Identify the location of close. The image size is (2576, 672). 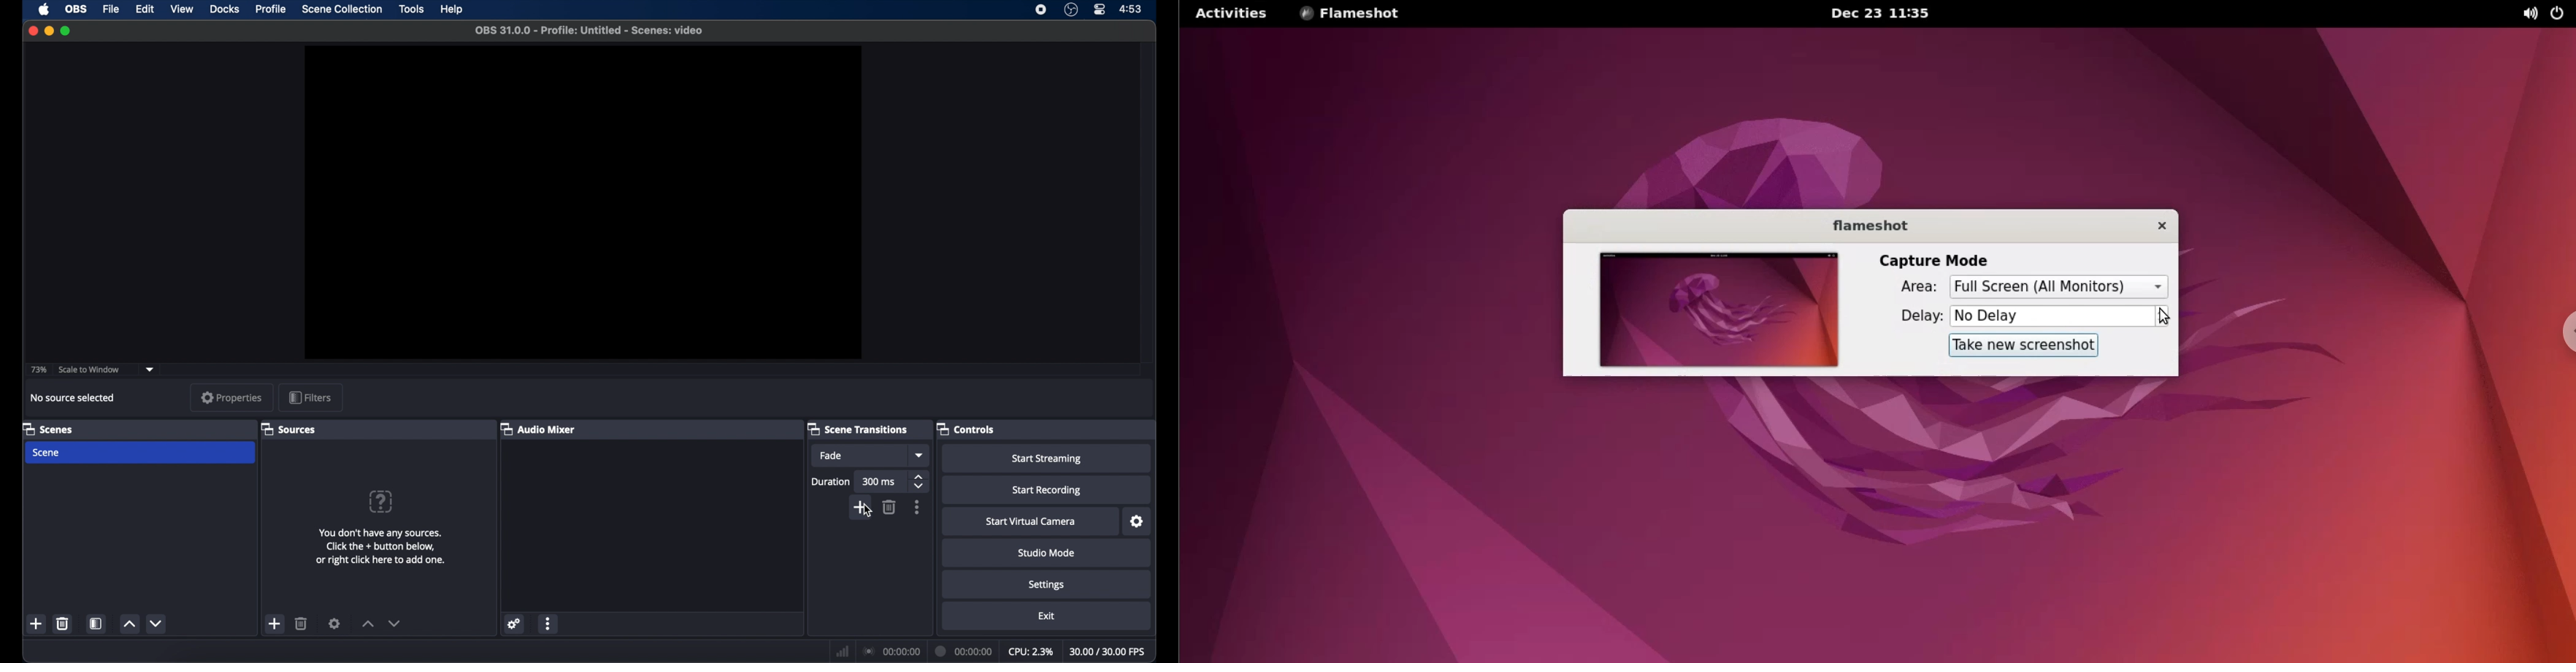
(33, 31).